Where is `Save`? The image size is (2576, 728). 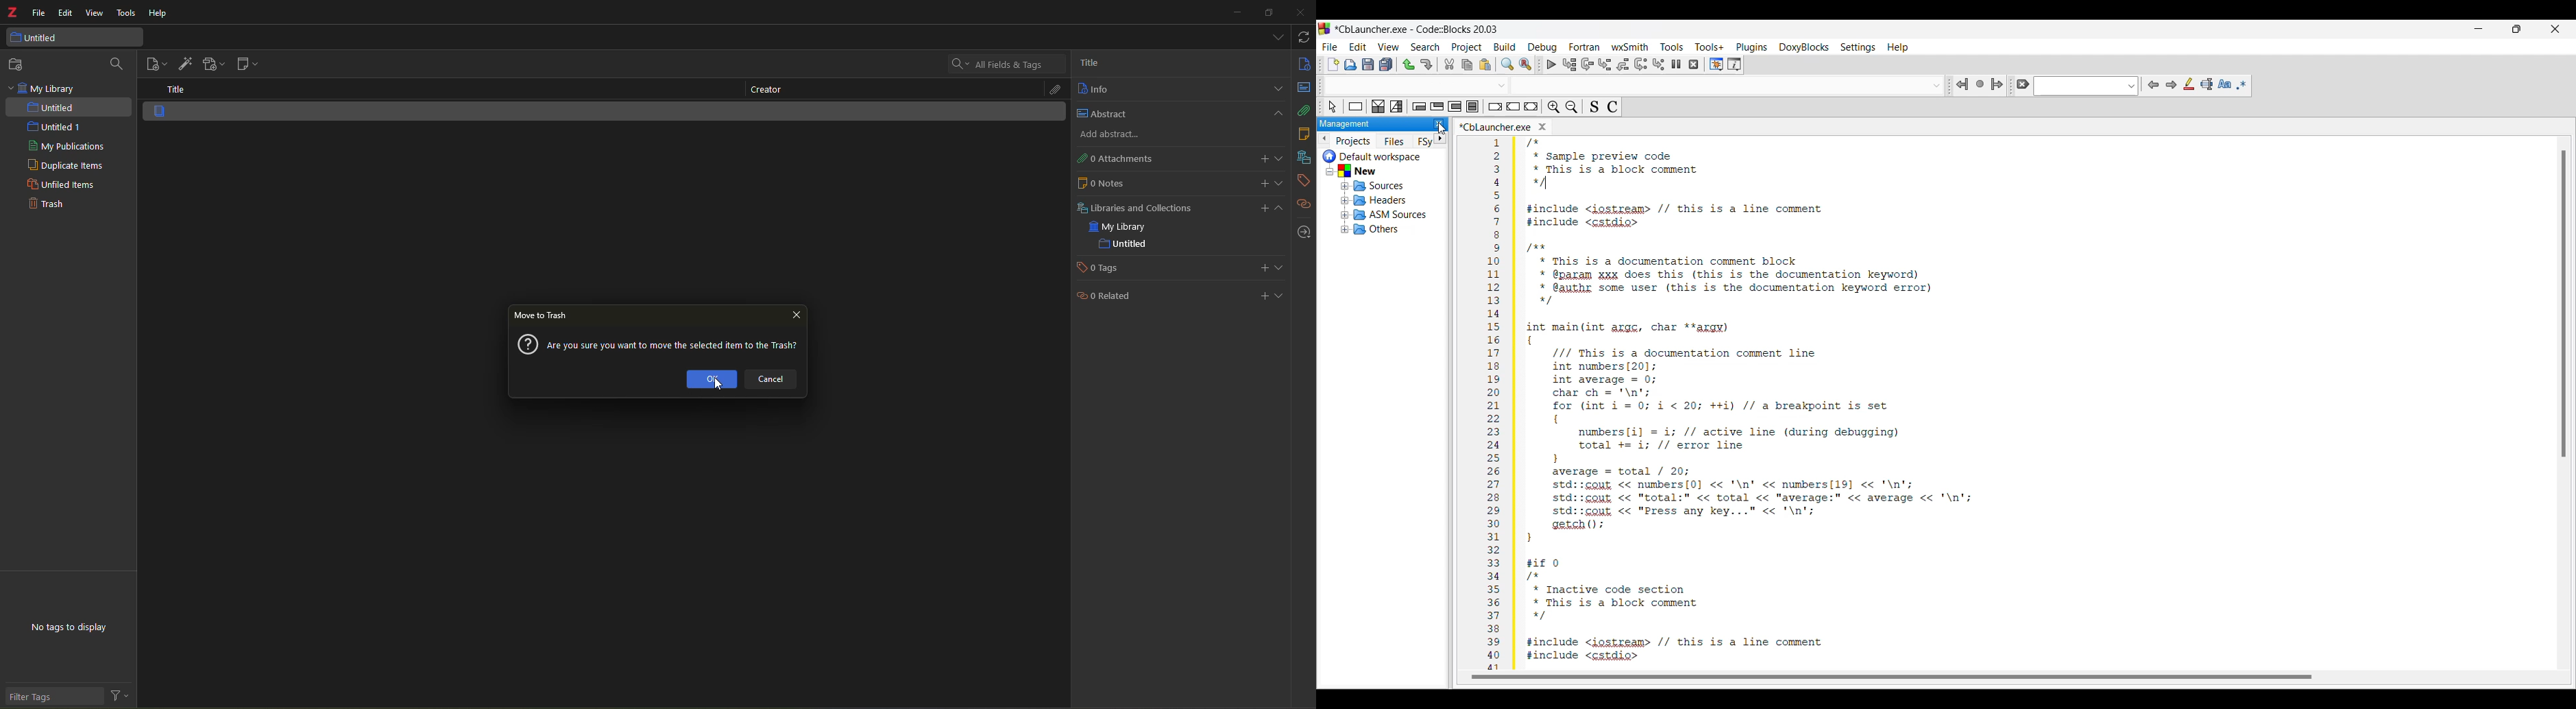
Save is located at coordinates (1368, 64).